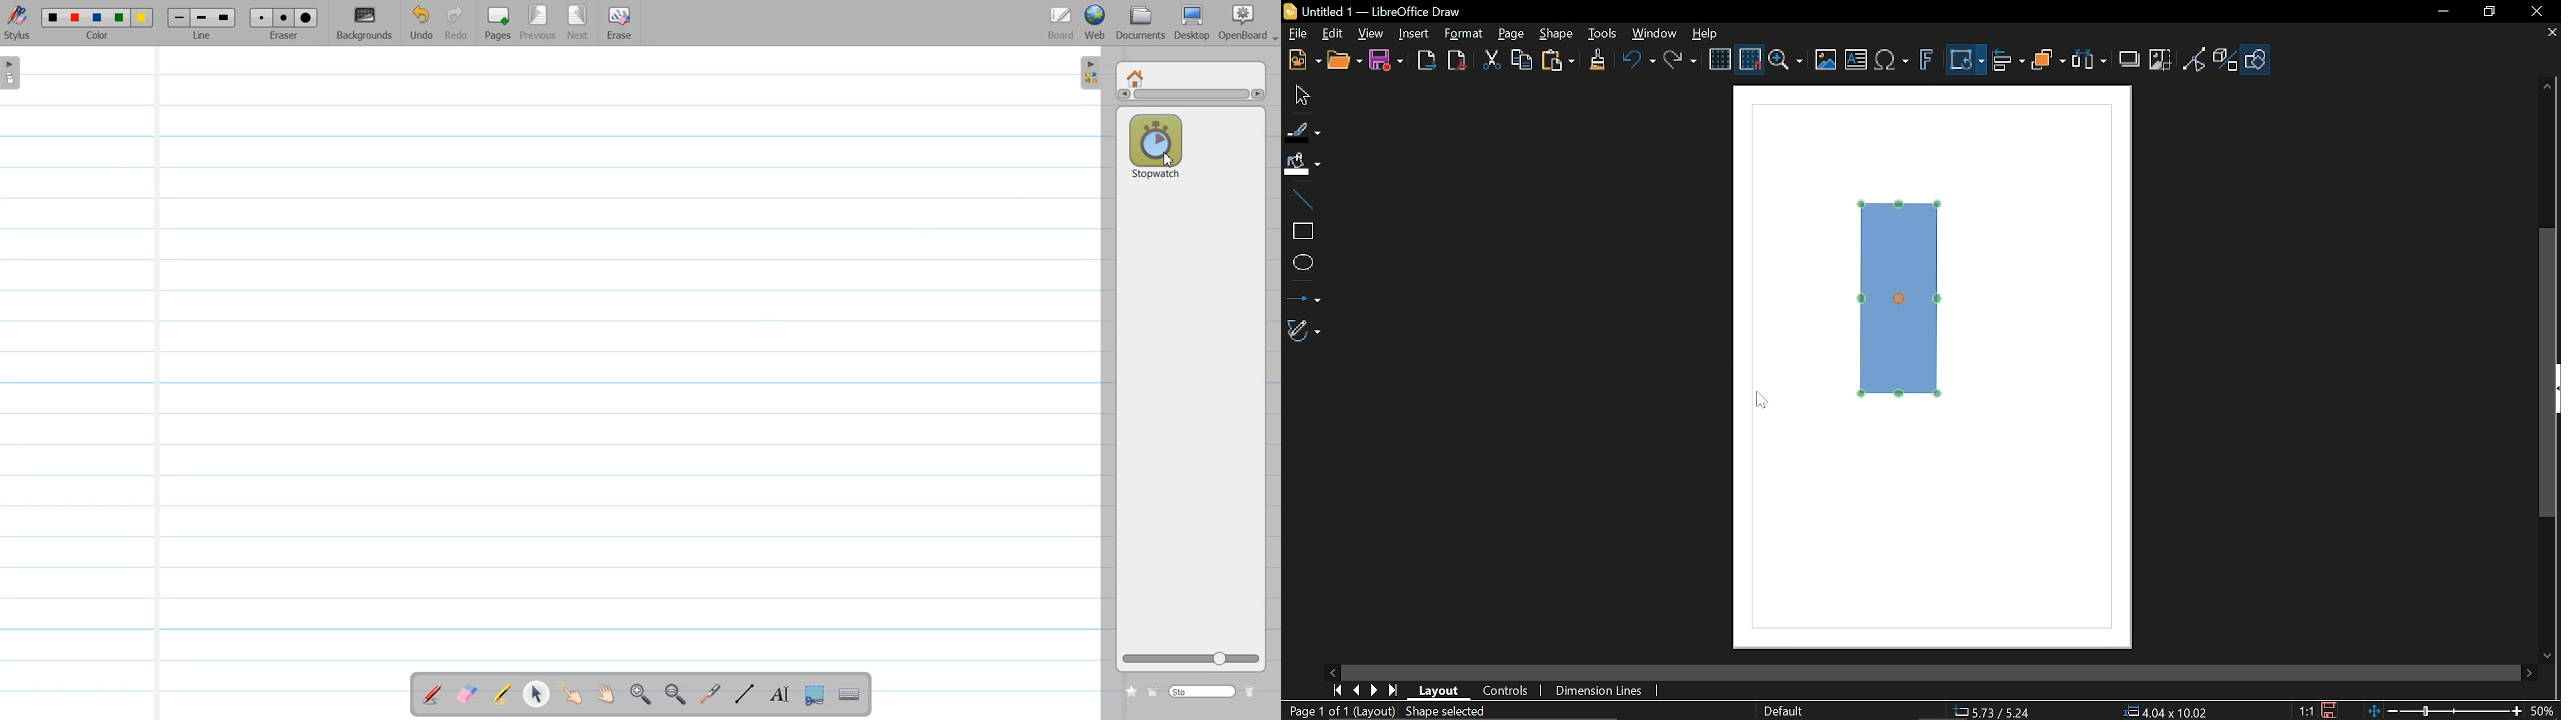 The image size is (2576, 728). I want to click on Help, so click(1705, 34).